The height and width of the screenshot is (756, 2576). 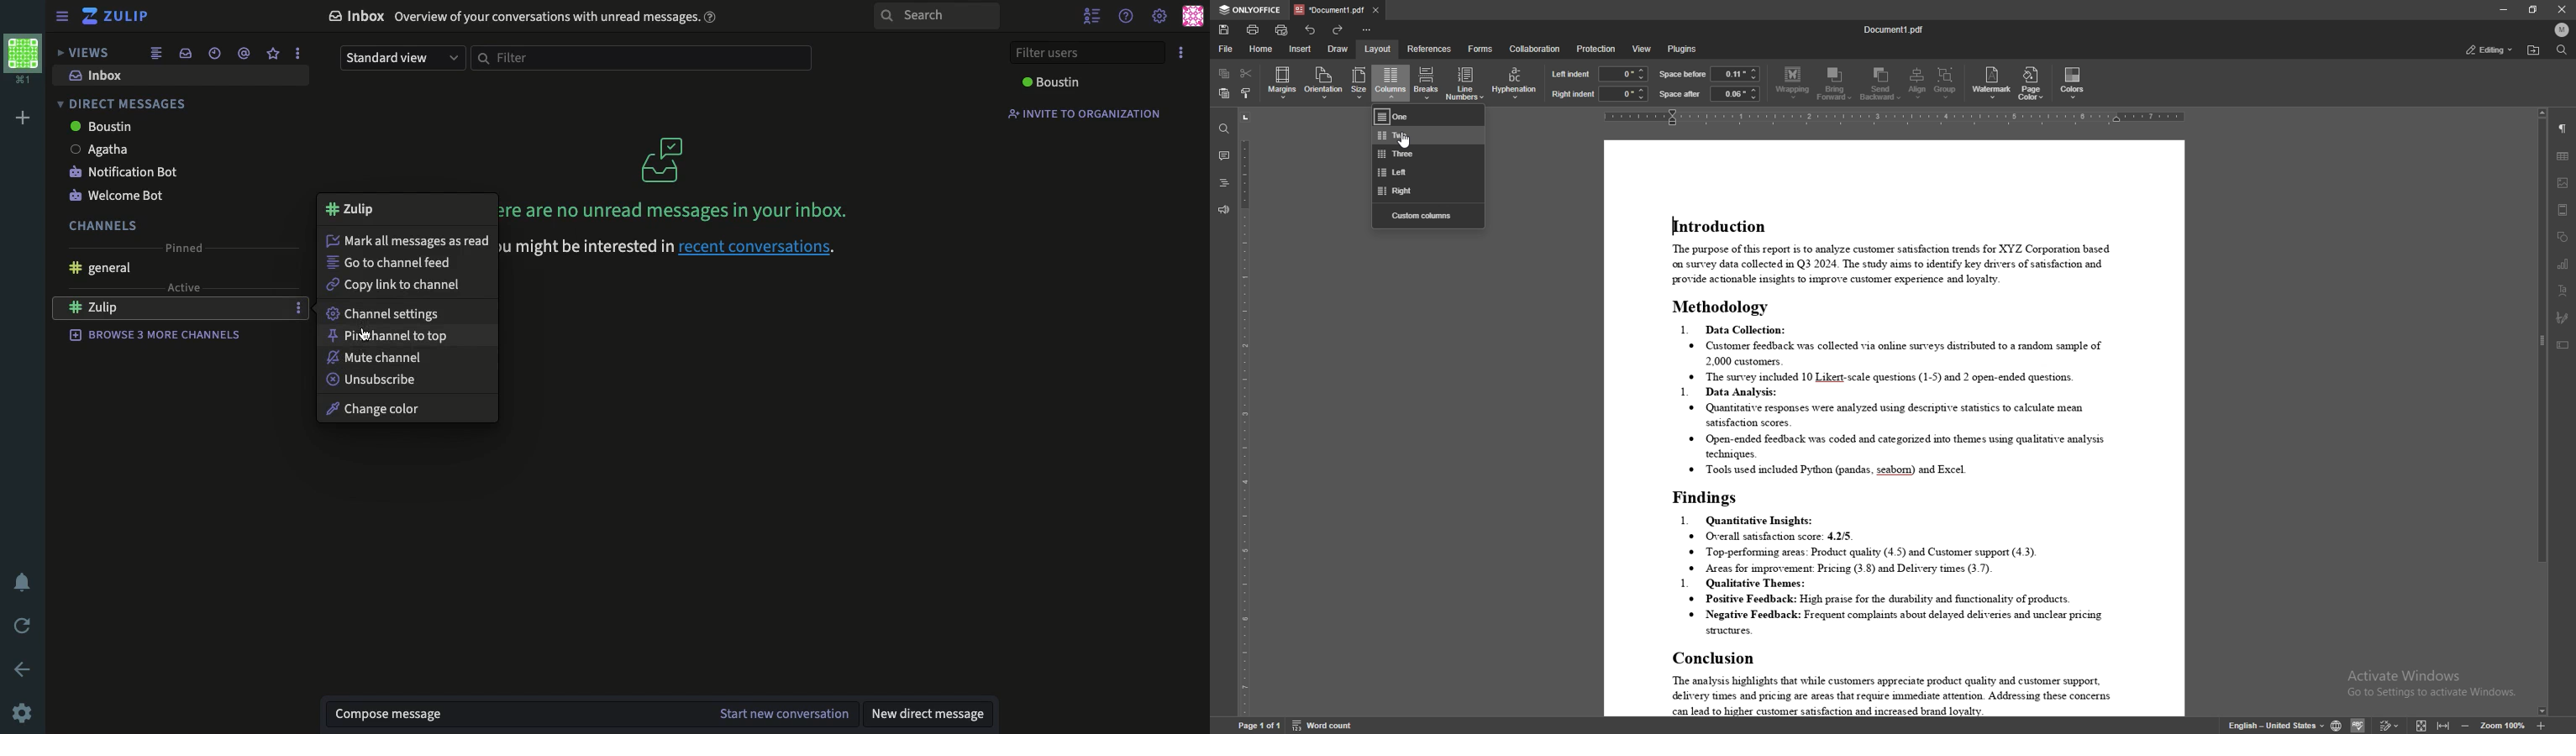 What do you see at coordinates (927, 713) in the screenshot?
I see `new direct message` at bounding box center [927, 713].